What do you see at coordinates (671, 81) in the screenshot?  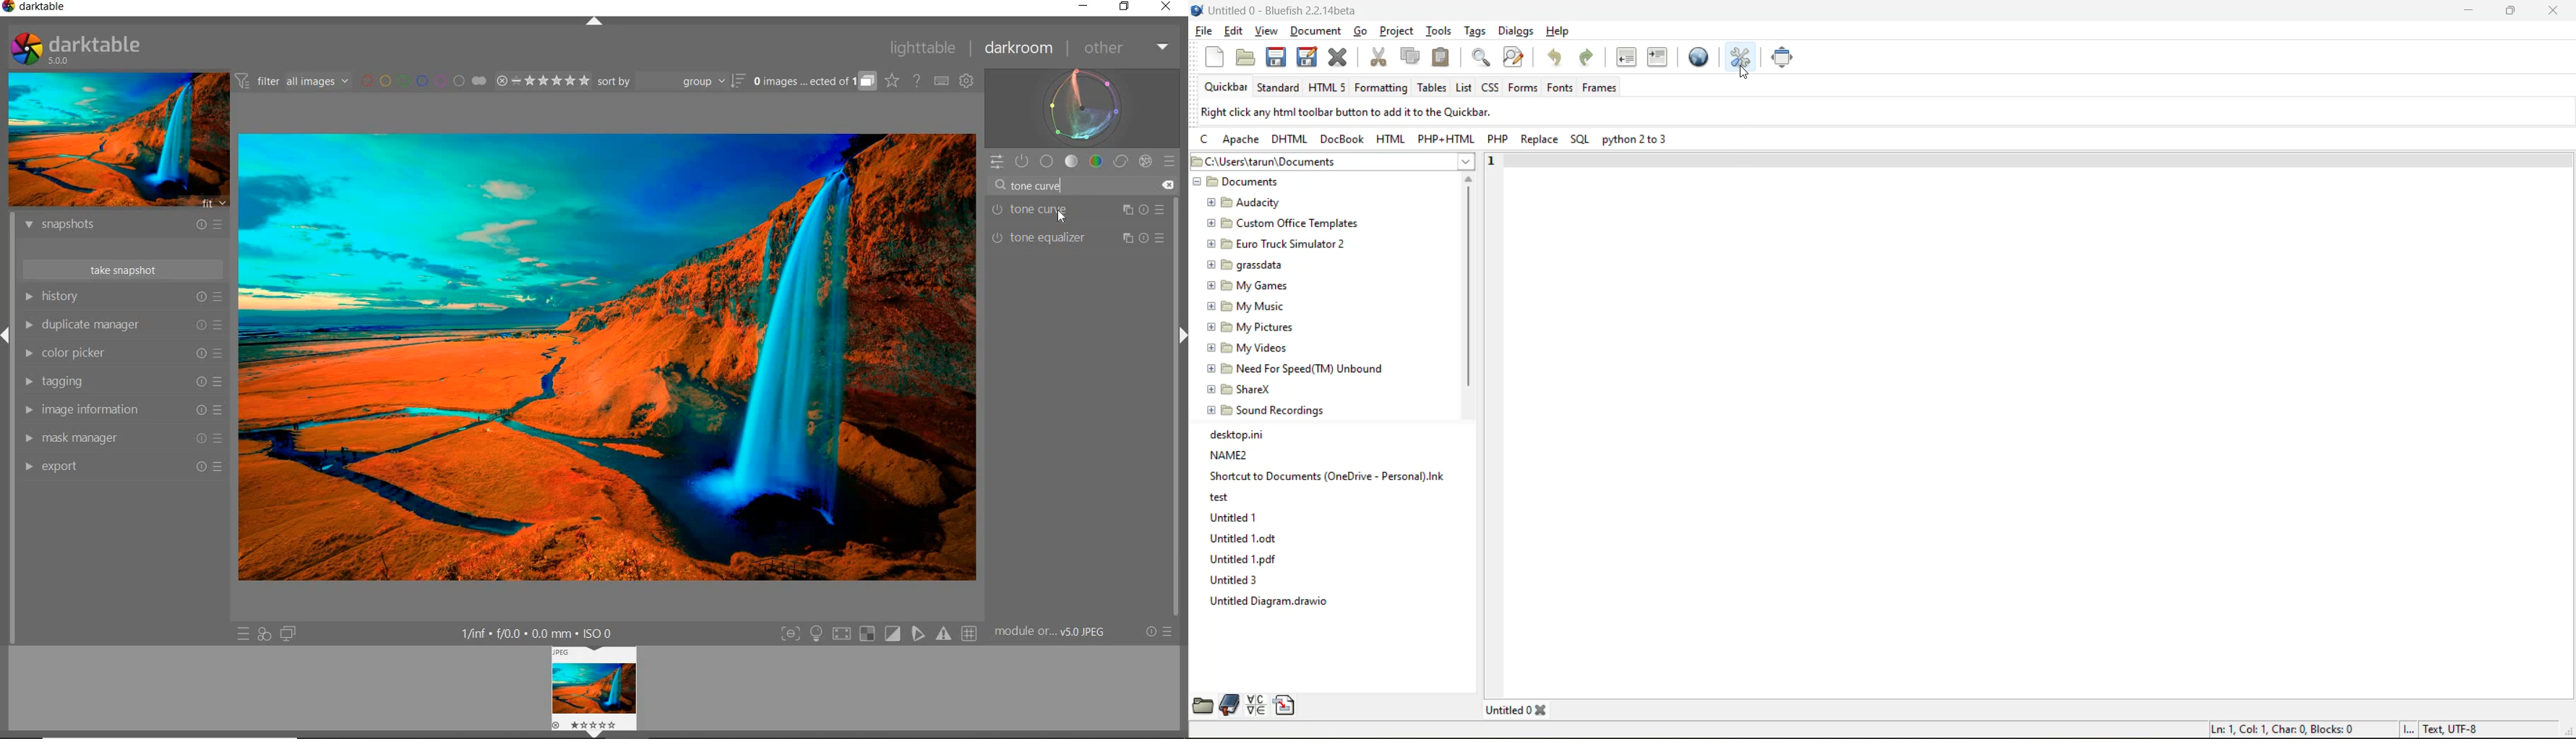 I see `sort by` at bounding box center [671, 81].